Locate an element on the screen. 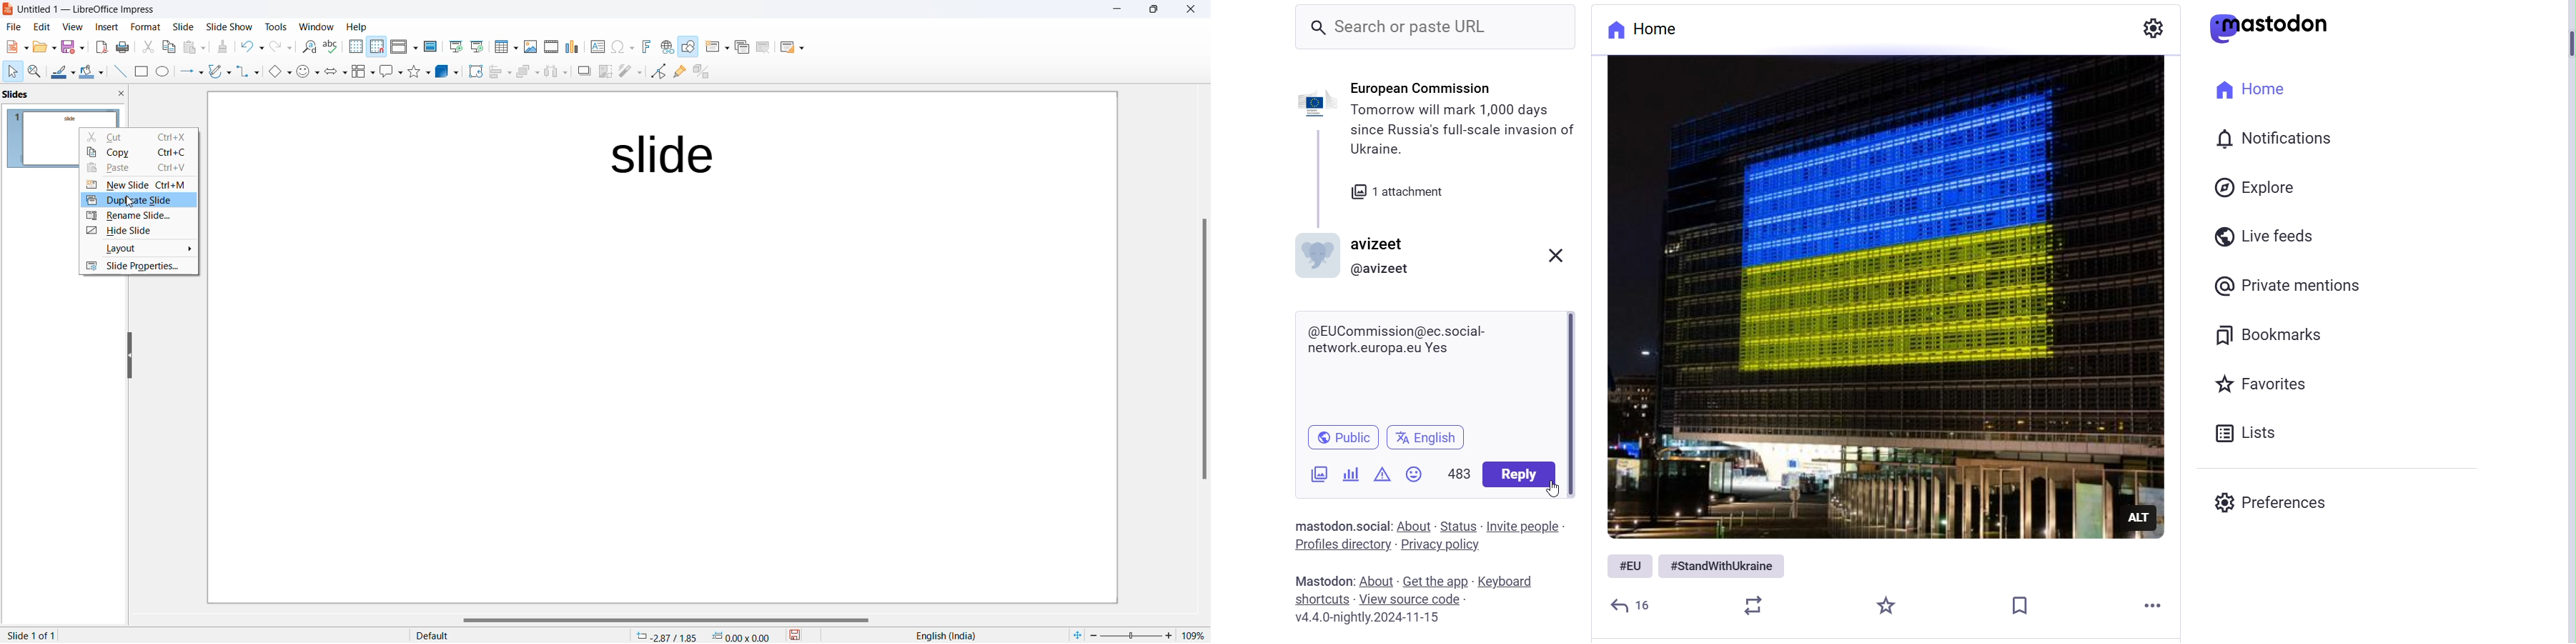 The width and height of the screenshot is (2576, 644). edit is located at coordinates (40, 28).